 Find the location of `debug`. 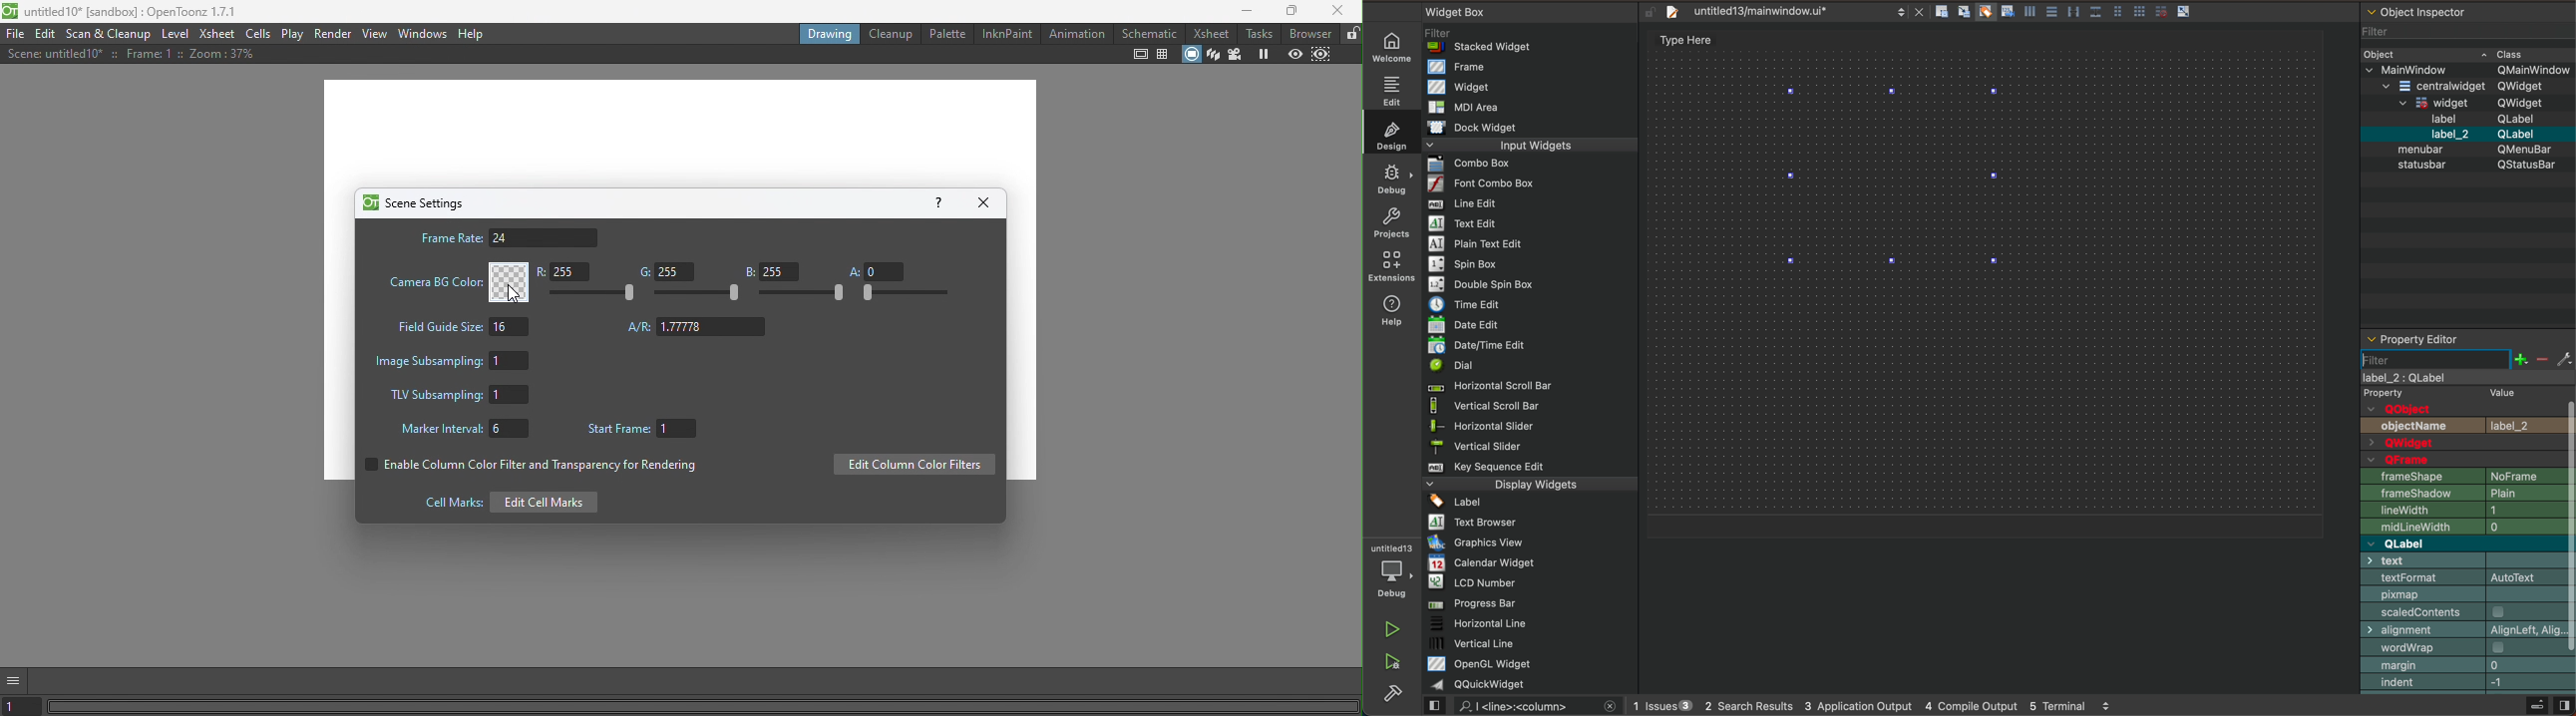

debug is located at coordinates (1391, 175).